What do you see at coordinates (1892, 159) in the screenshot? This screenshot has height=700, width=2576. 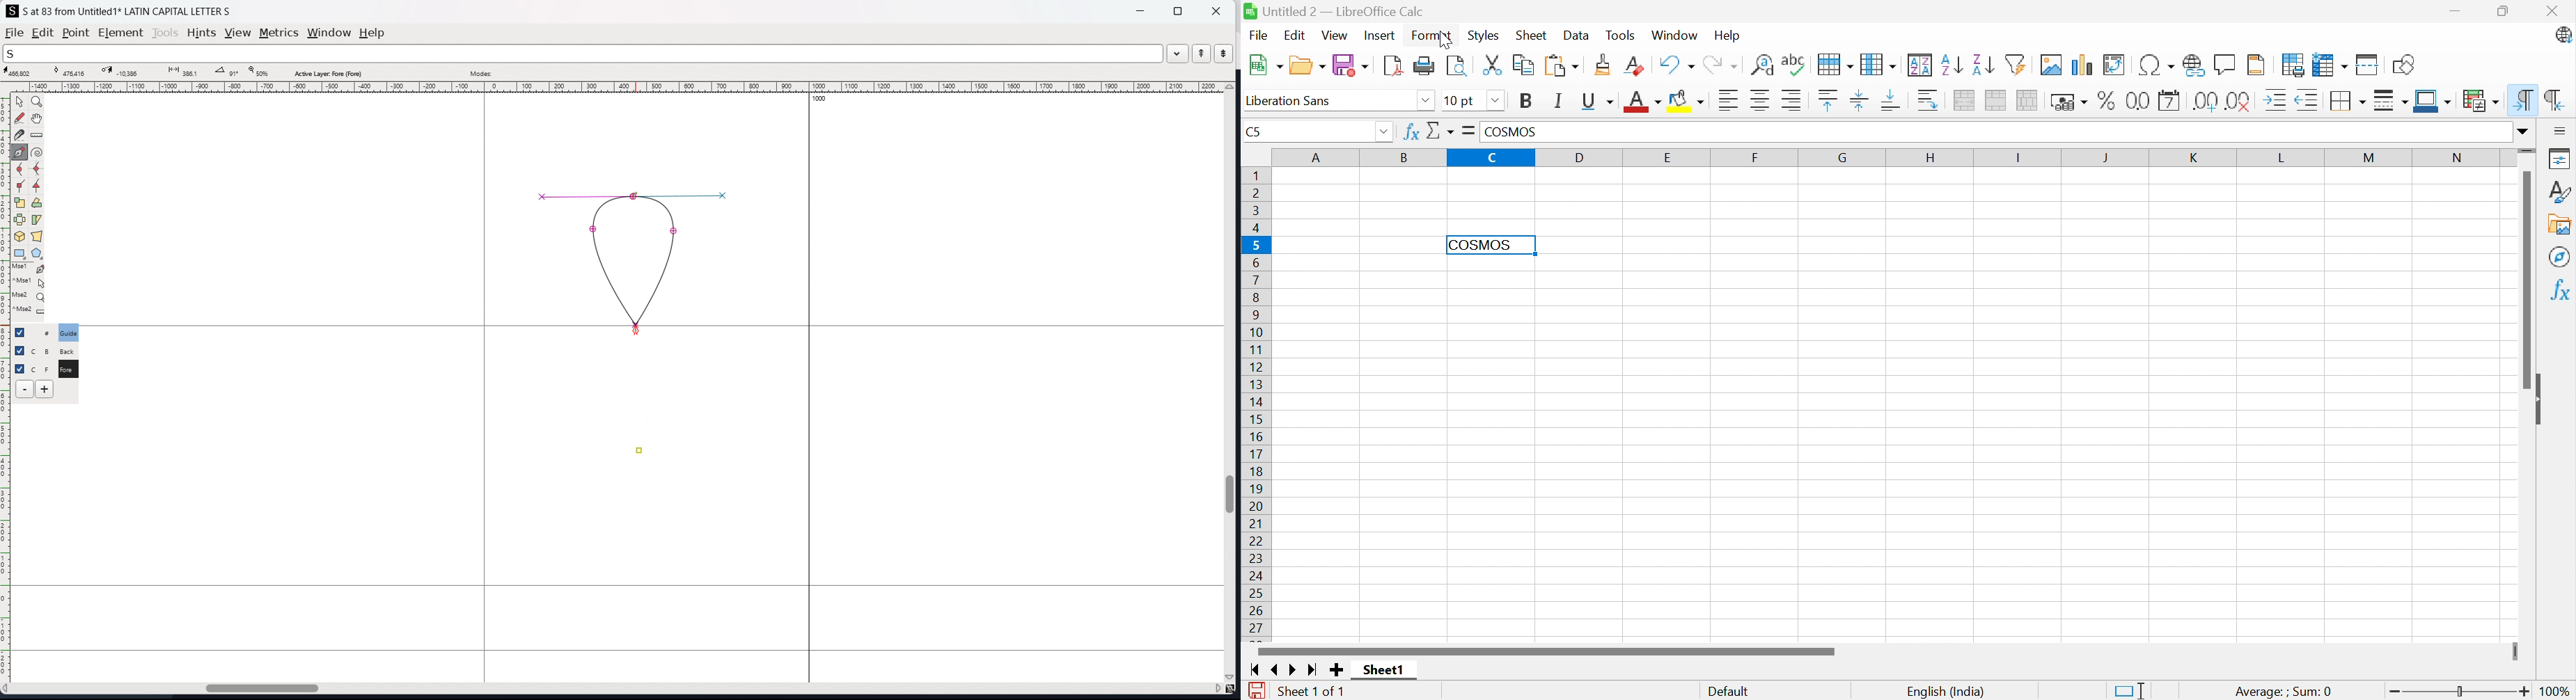 I see `Column Names` at bounding box center [1892, 159].